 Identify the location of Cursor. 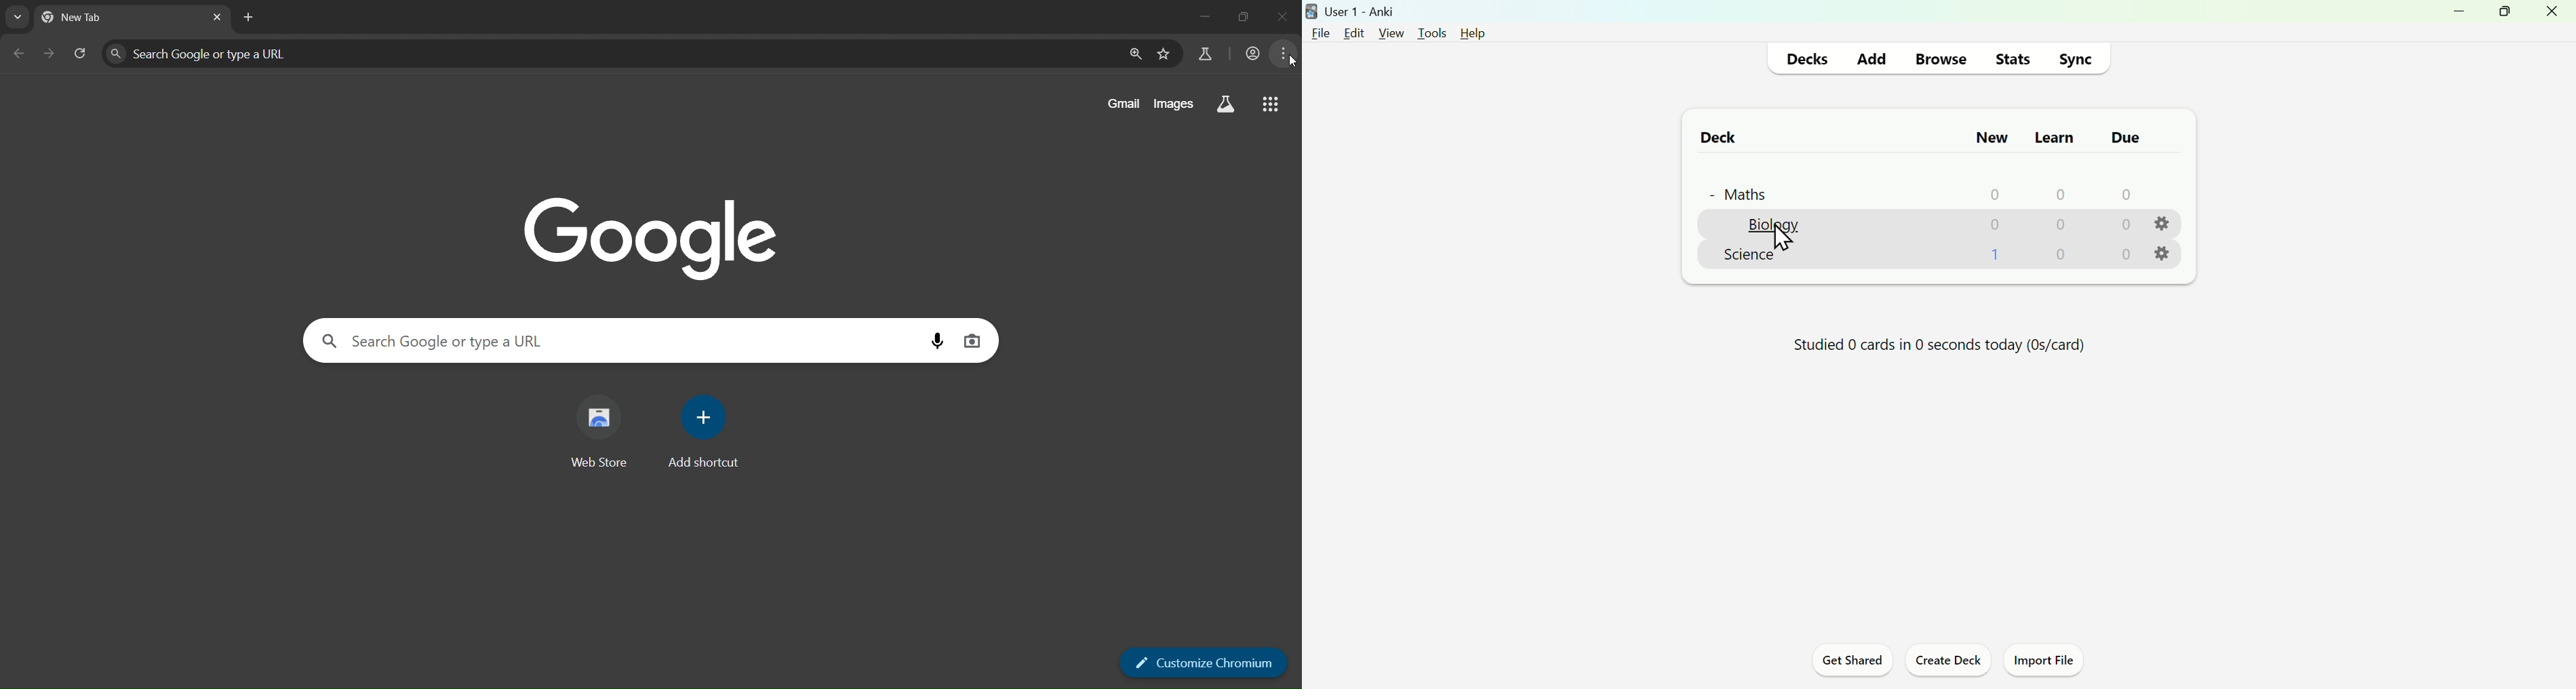
(1783, 239).